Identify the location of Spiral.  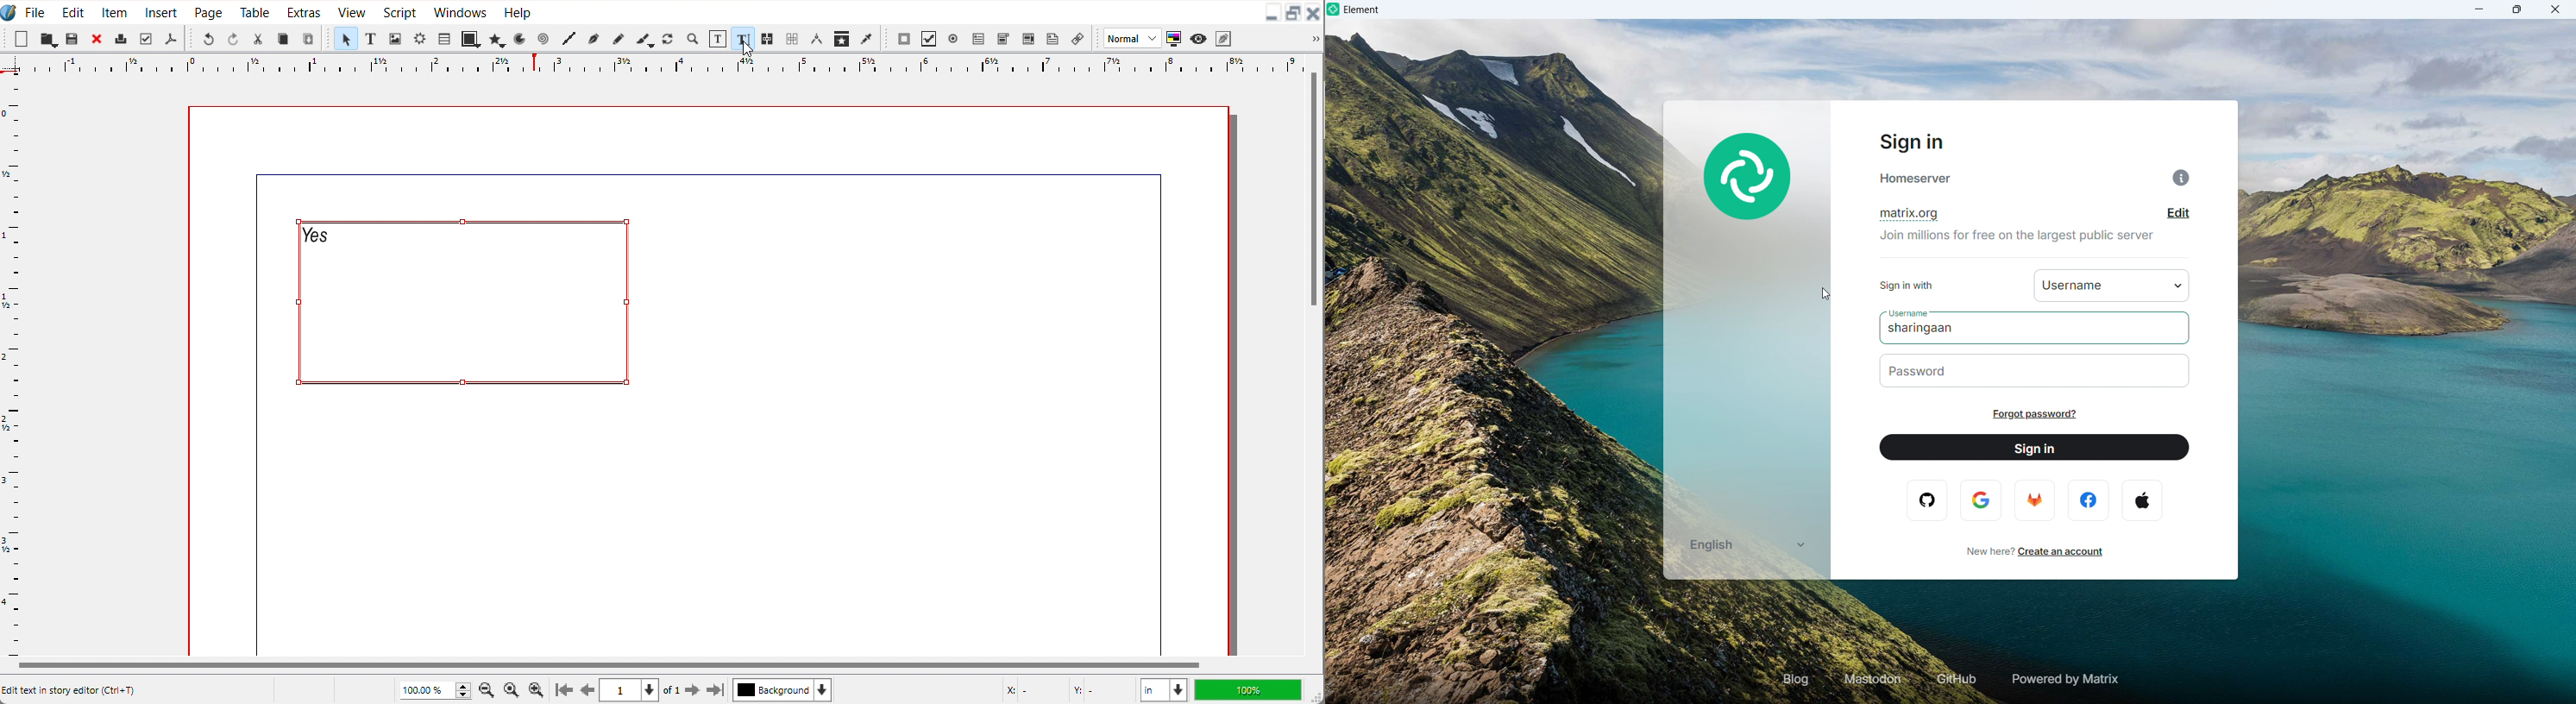
(542, 39).